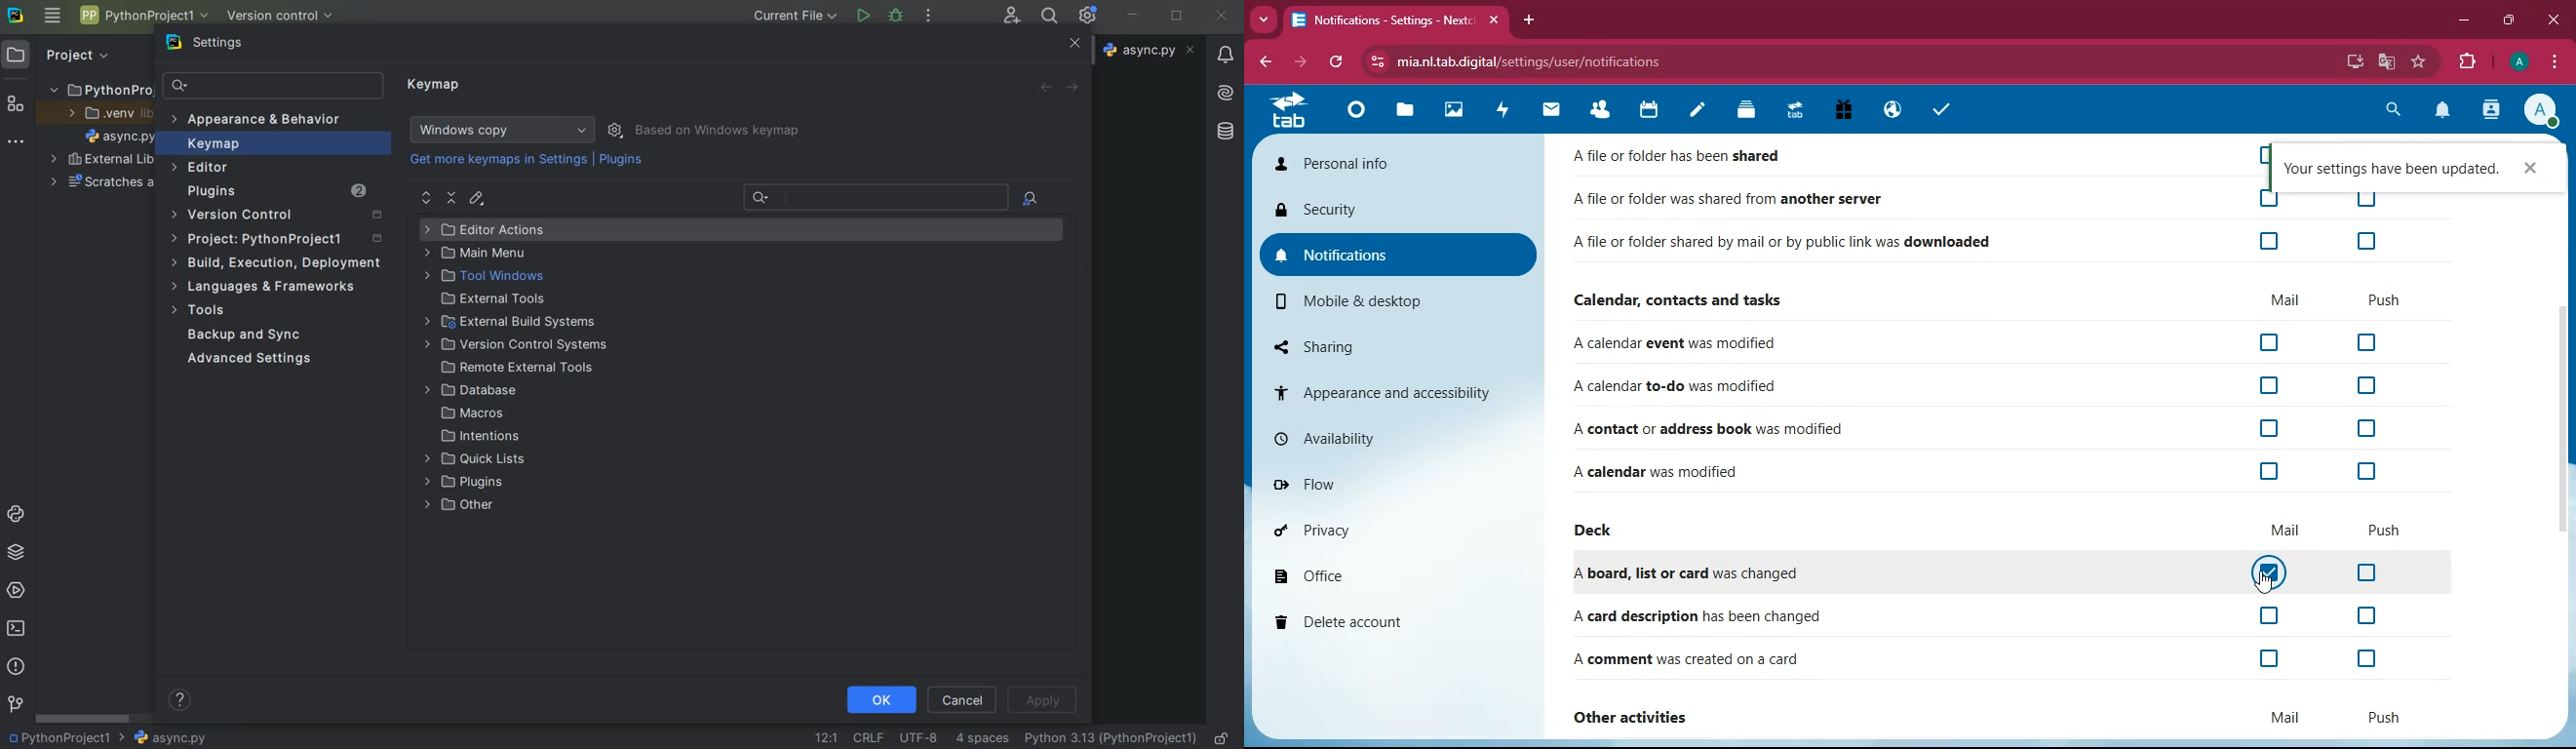  I want to click on problems, so click(14, 665).